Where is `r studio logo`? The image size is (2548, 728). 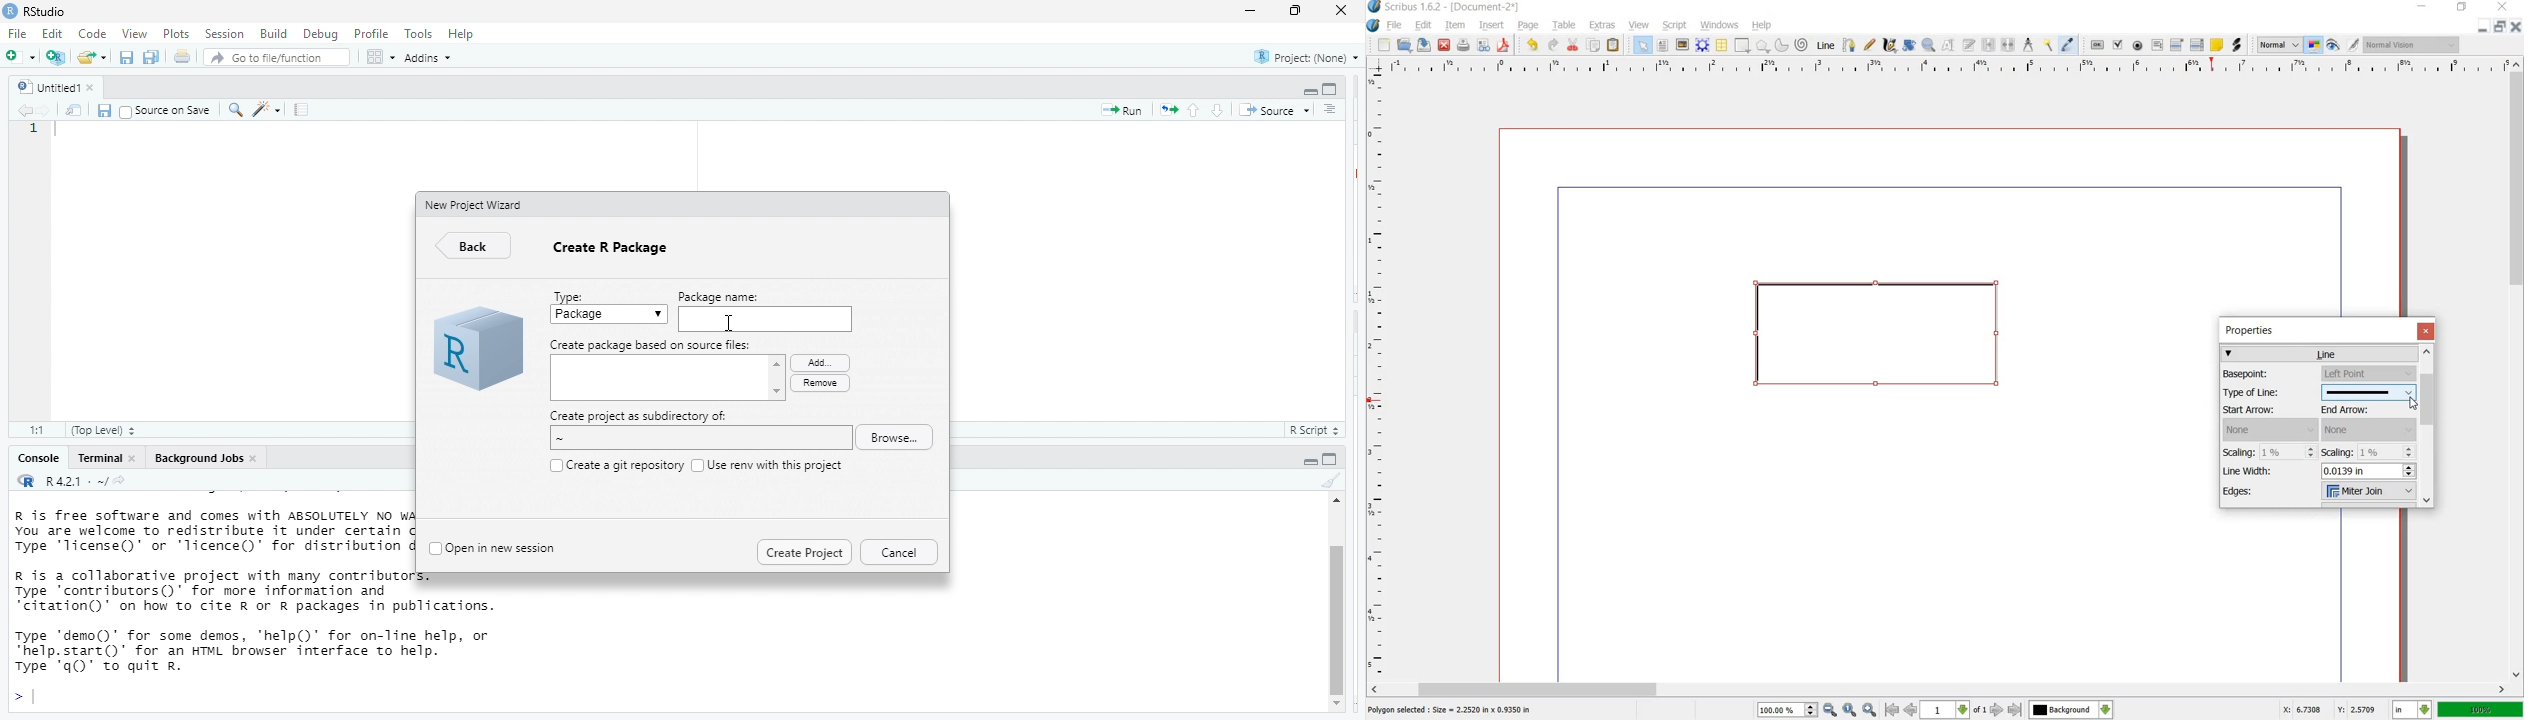 r studio logo is located at coordinates (476, 351).